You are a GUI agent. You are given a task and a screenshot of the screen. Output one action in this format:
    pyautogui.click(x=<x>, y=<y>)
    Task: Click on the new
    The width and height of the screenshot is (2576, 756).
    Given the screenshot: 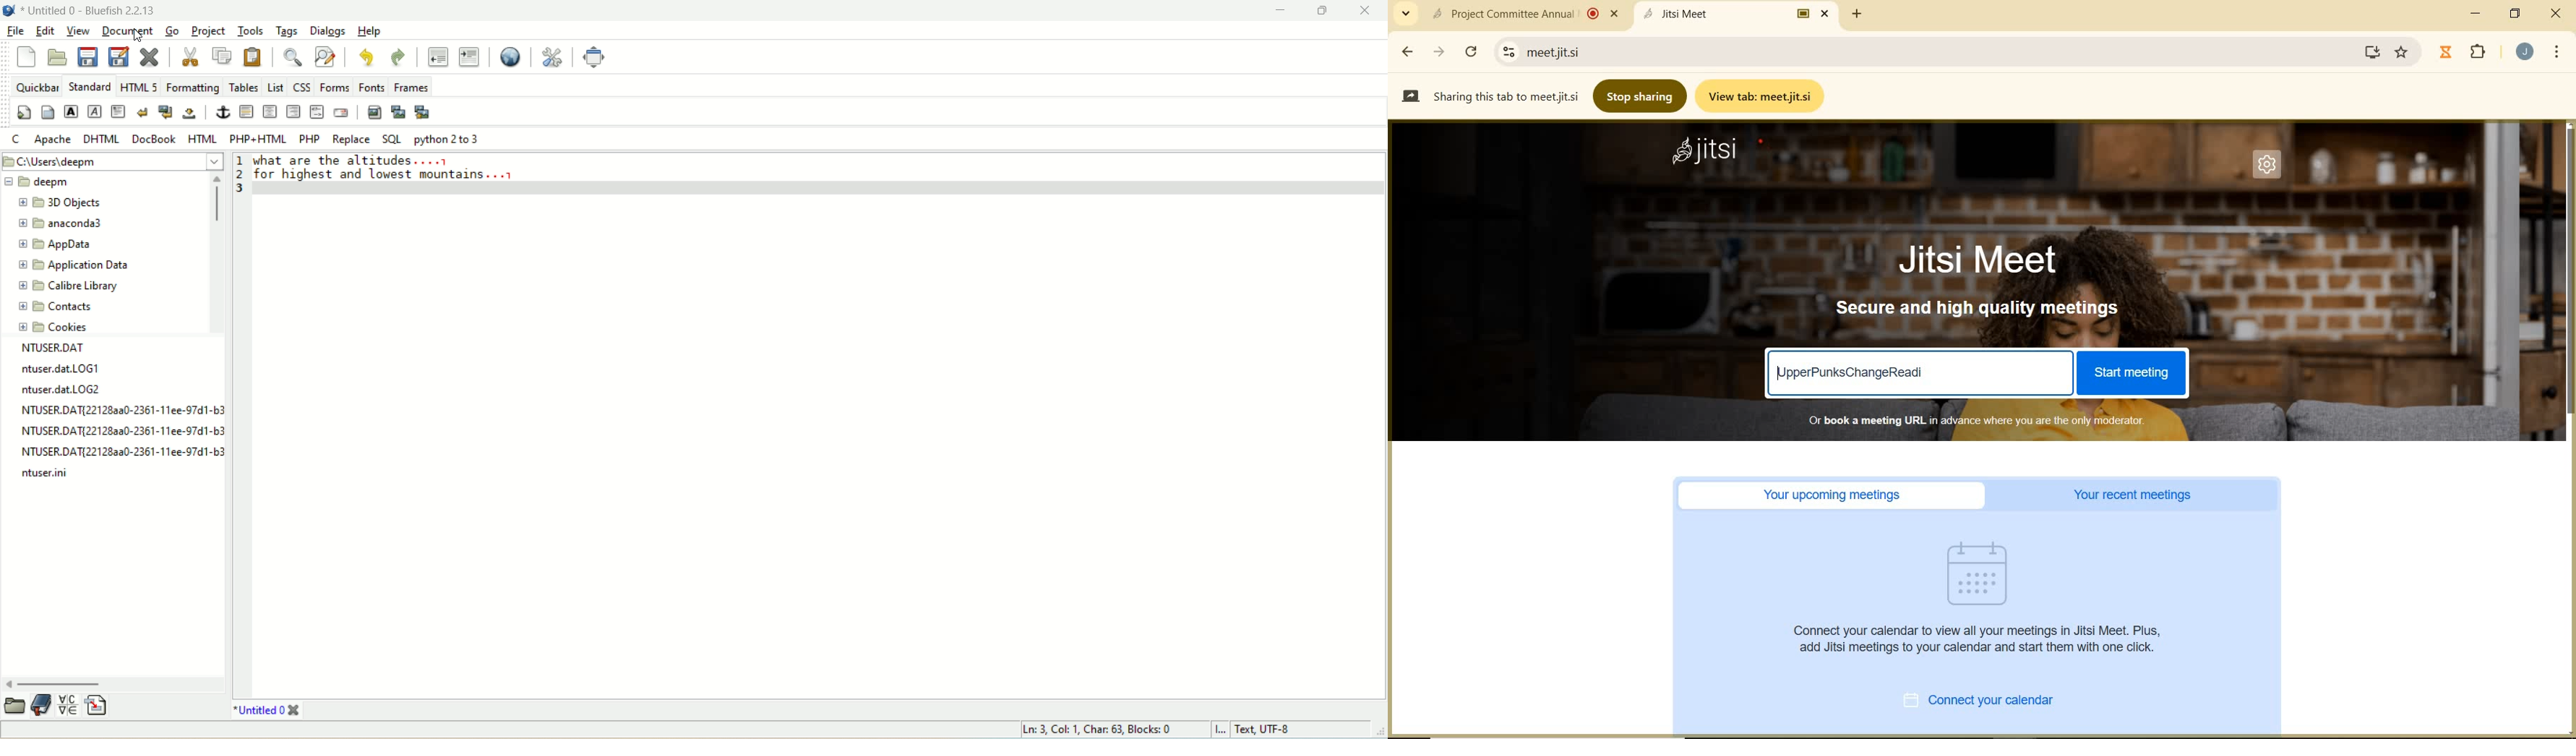 What is the action you would take?
    pyautogui.click(x=27, y=56)
    